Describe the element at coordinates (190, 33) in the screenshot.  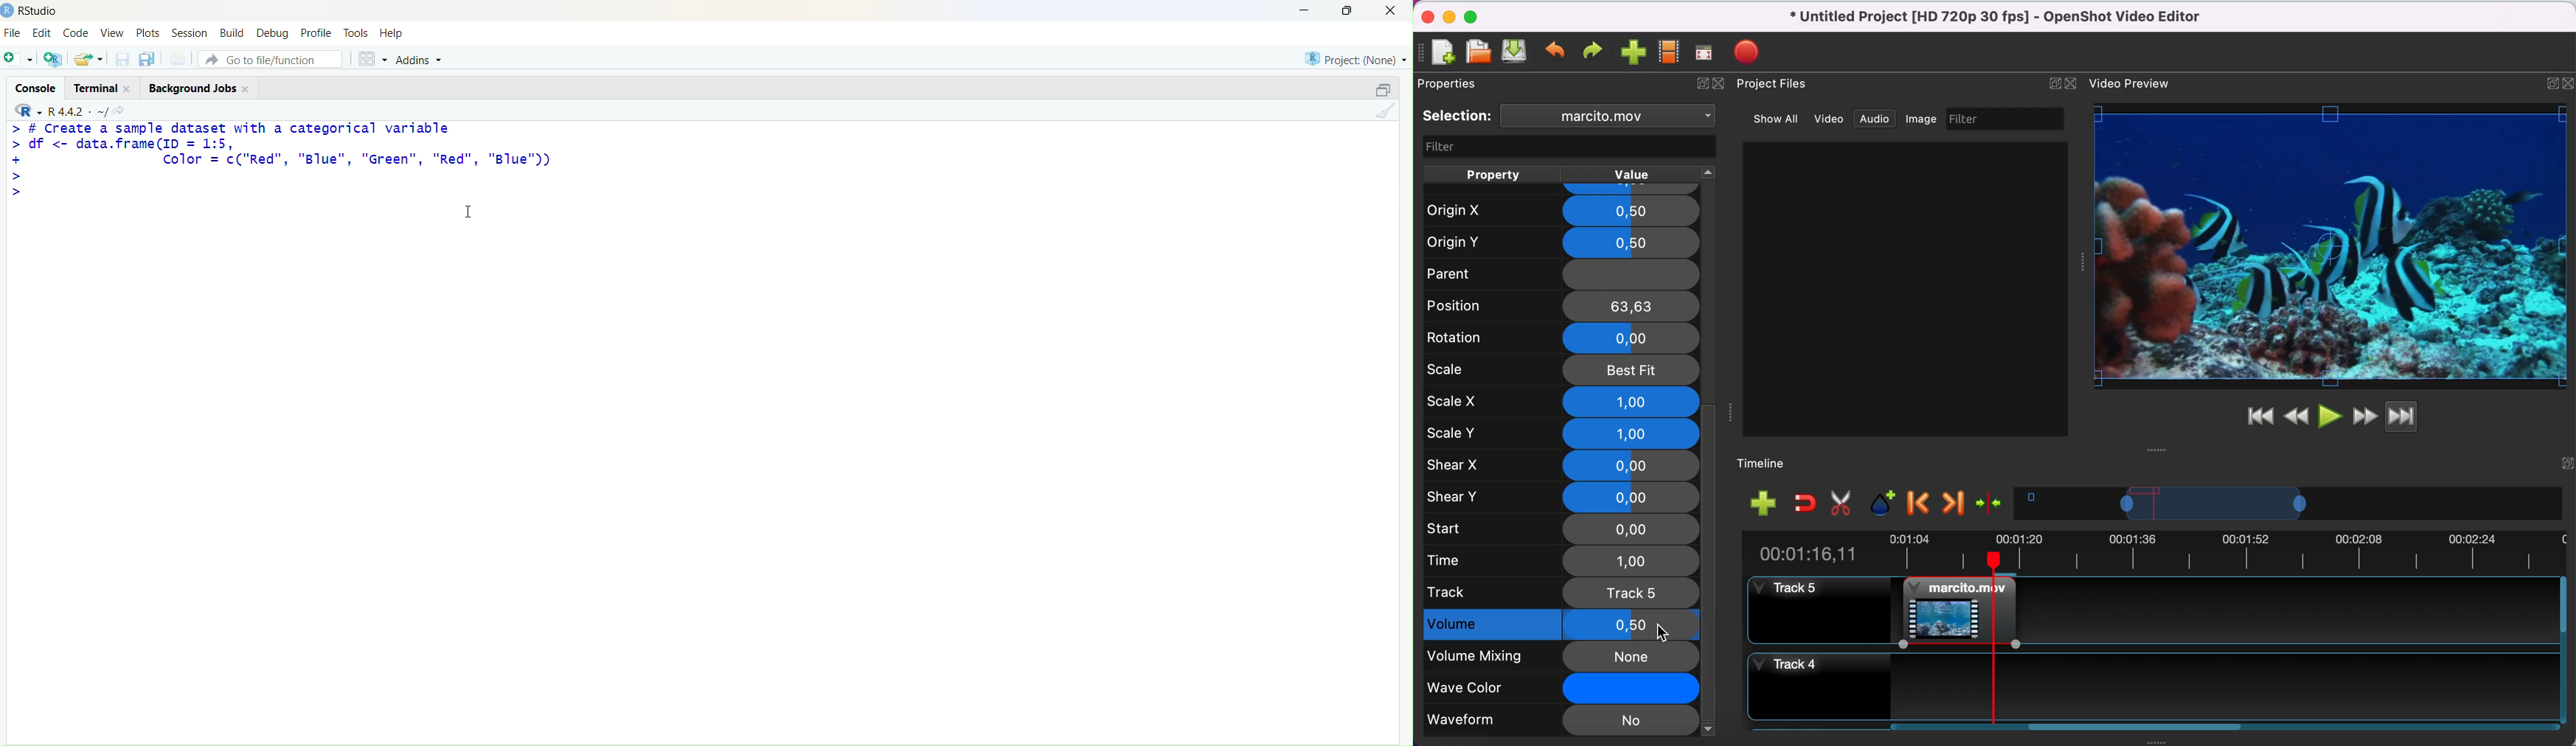
I see `session` at that location.